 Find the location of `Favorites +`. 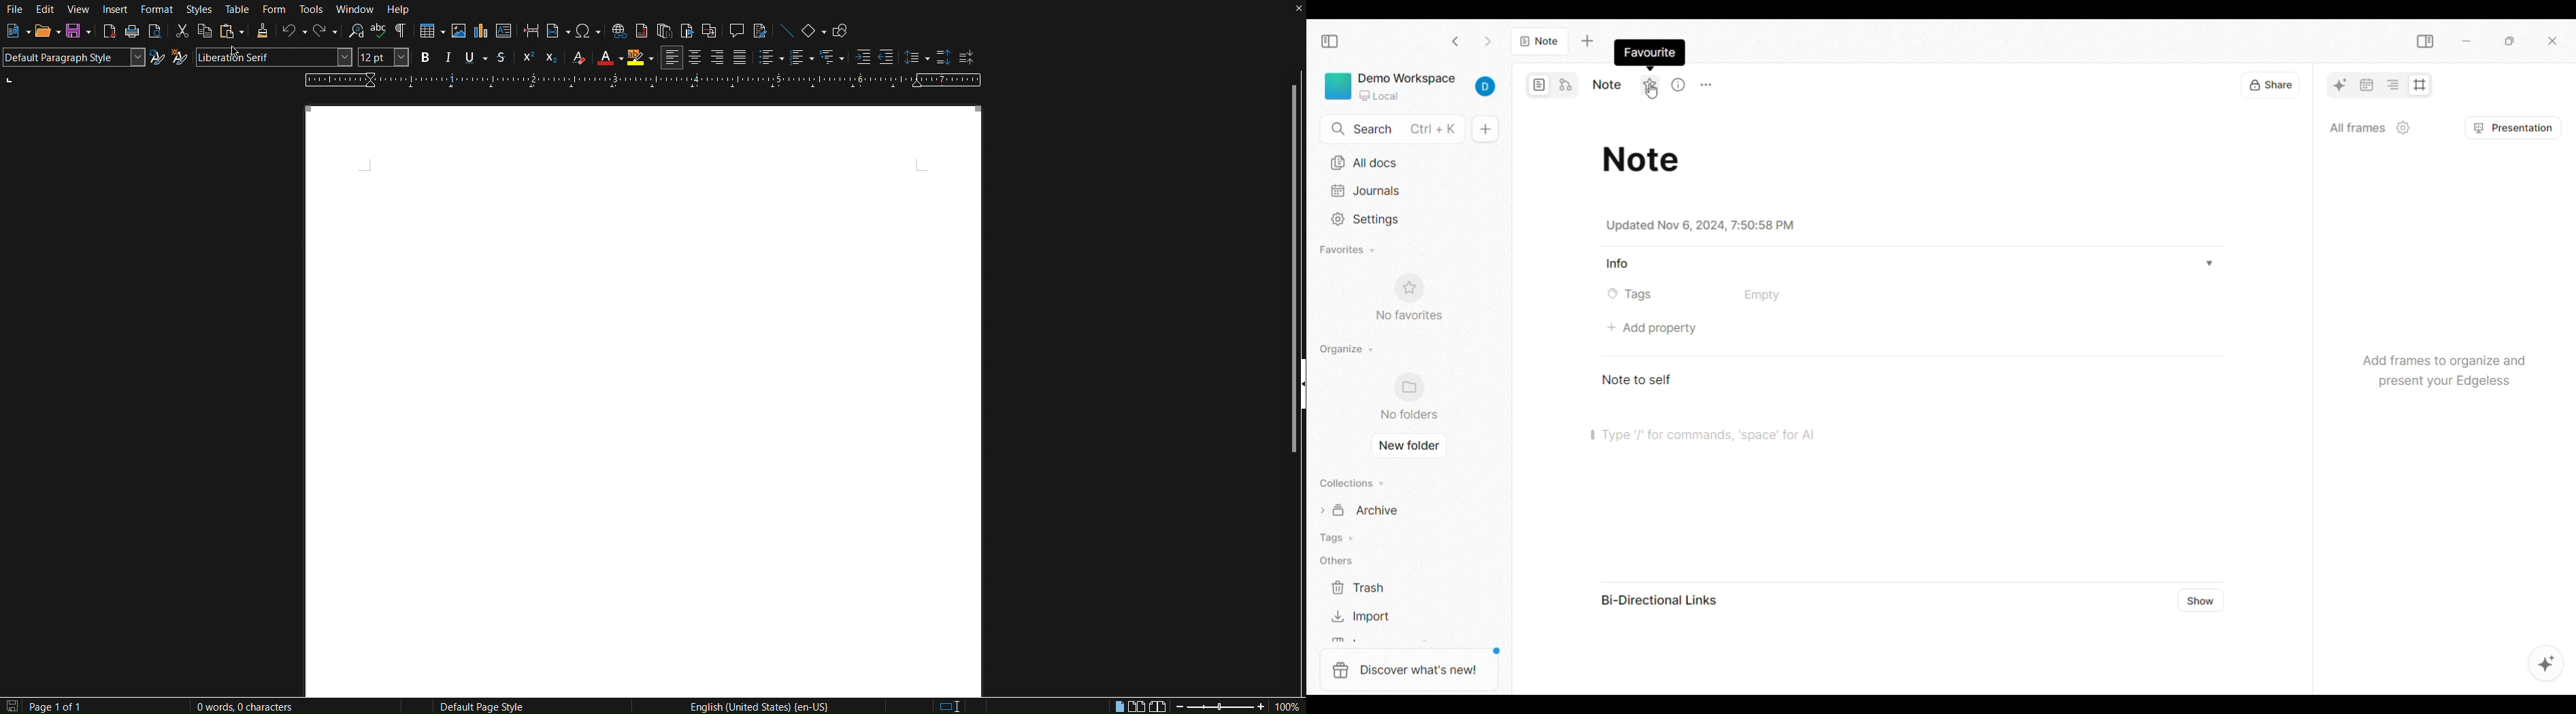

Favorites + is located at coordinates (1349, 250).